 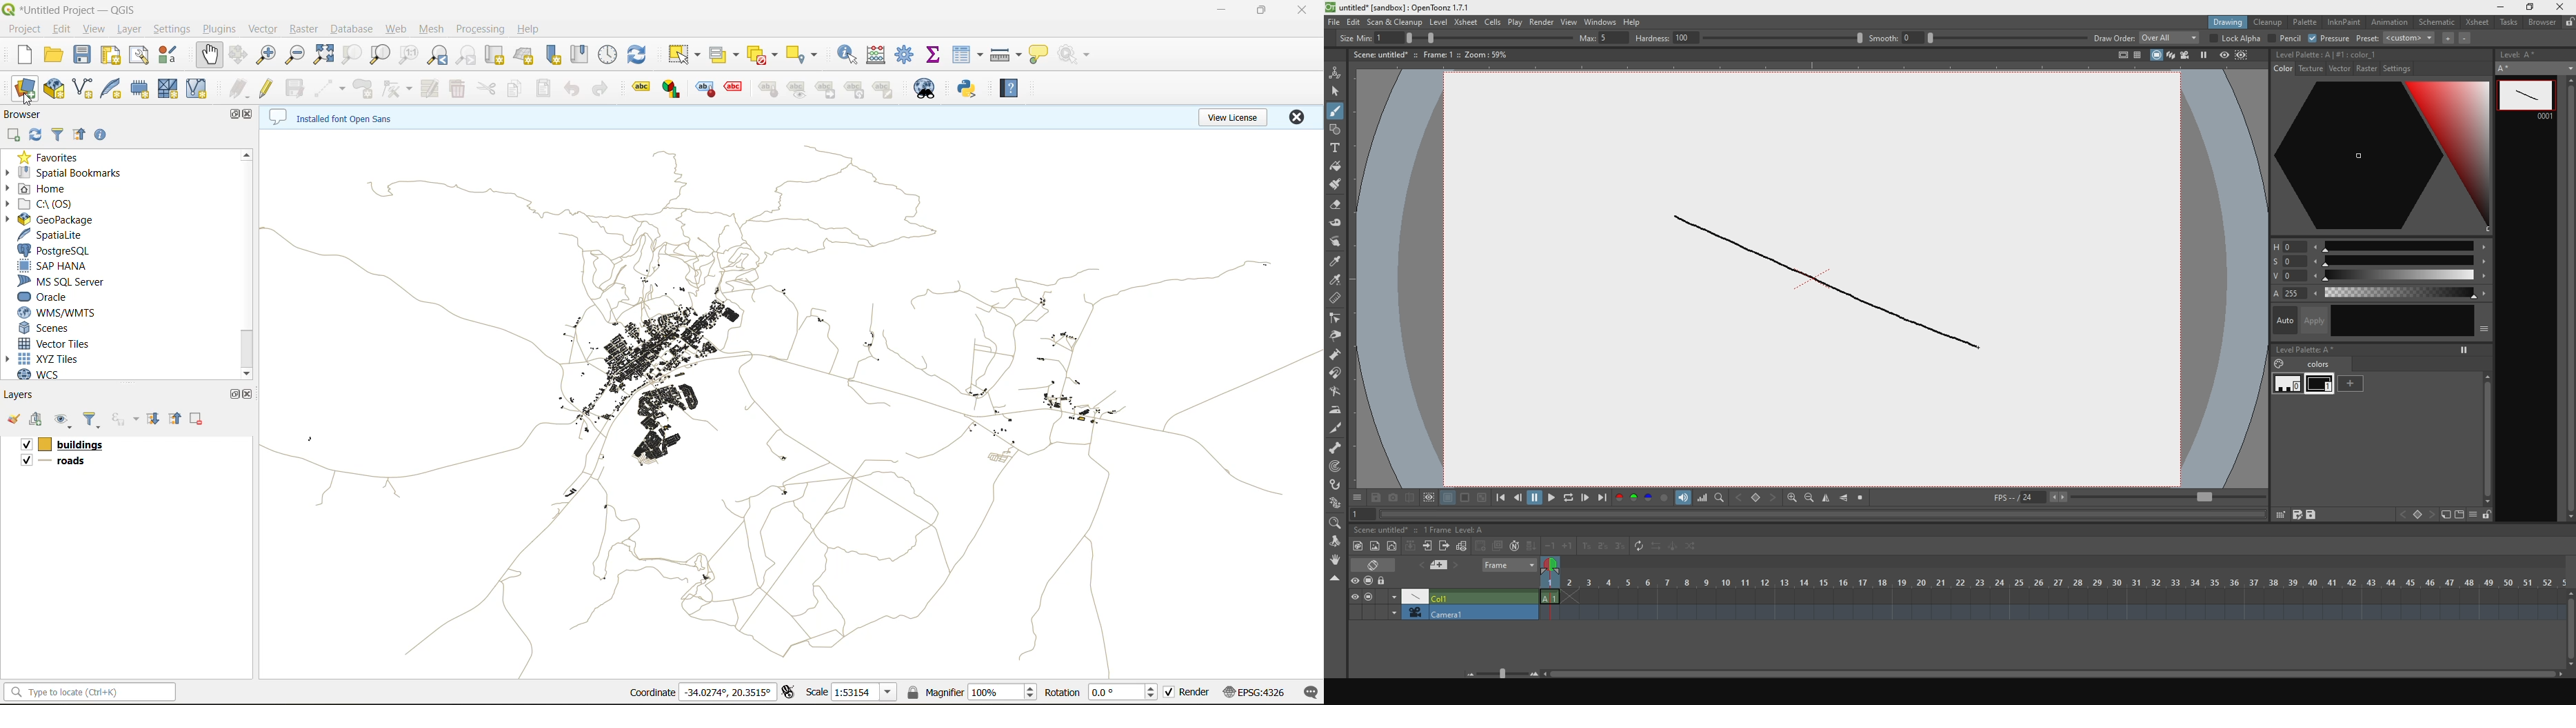 What do you see at coordinates (2368, 69) in the screenshot?
I see `raster` at bounding box center [2368, 69].